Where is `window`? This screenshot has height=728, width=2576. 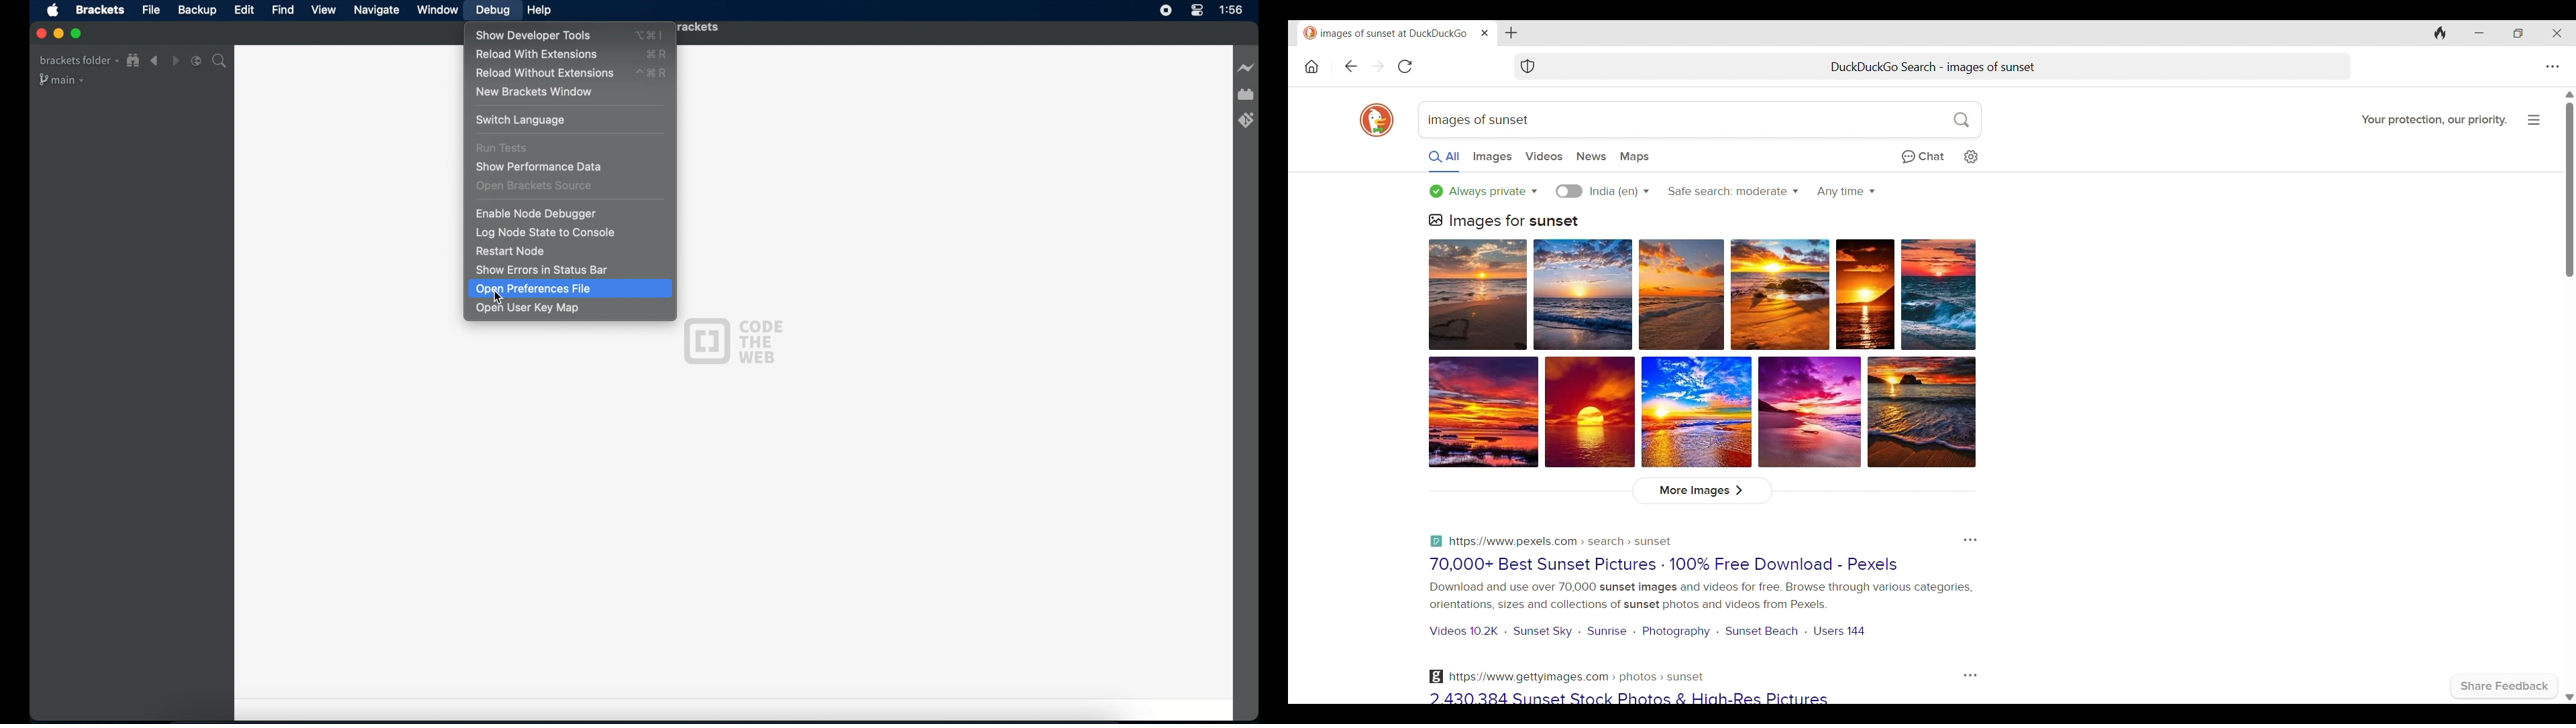
window is located at coordinates (438, 9).